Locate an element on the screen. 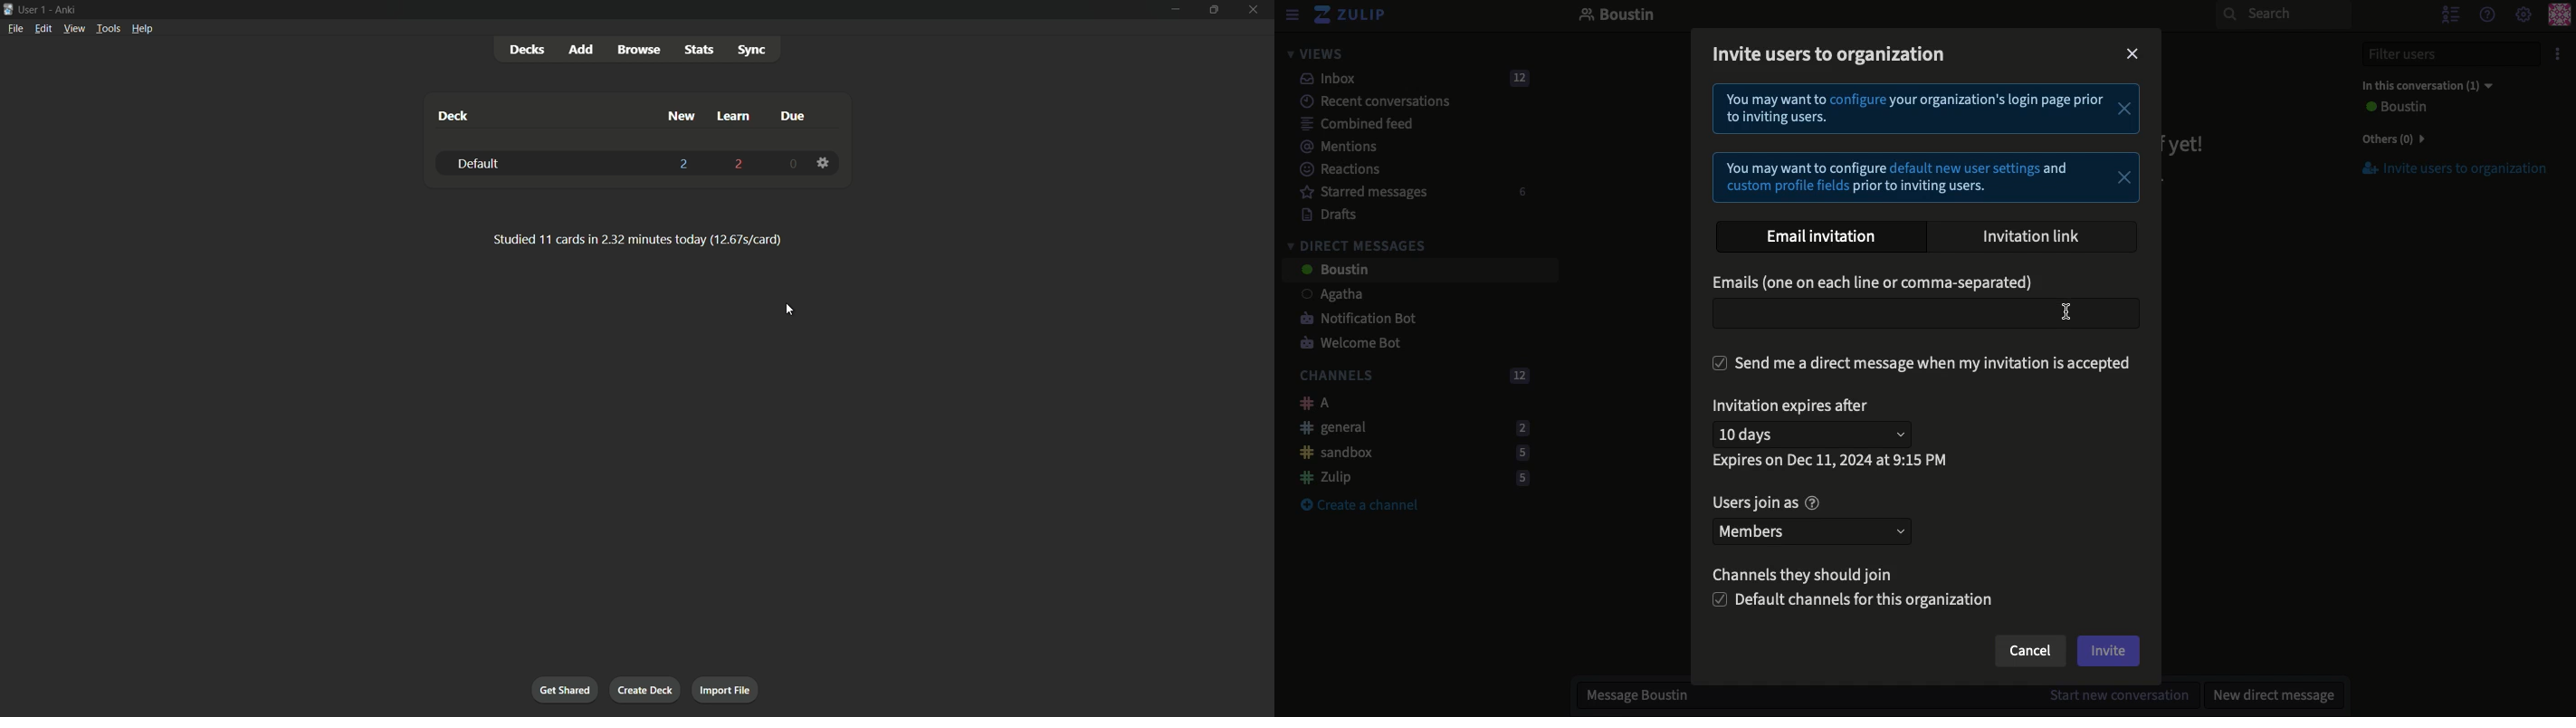 This screenshot has height=728, width=2576. deck is located at coordinates (453, 116).